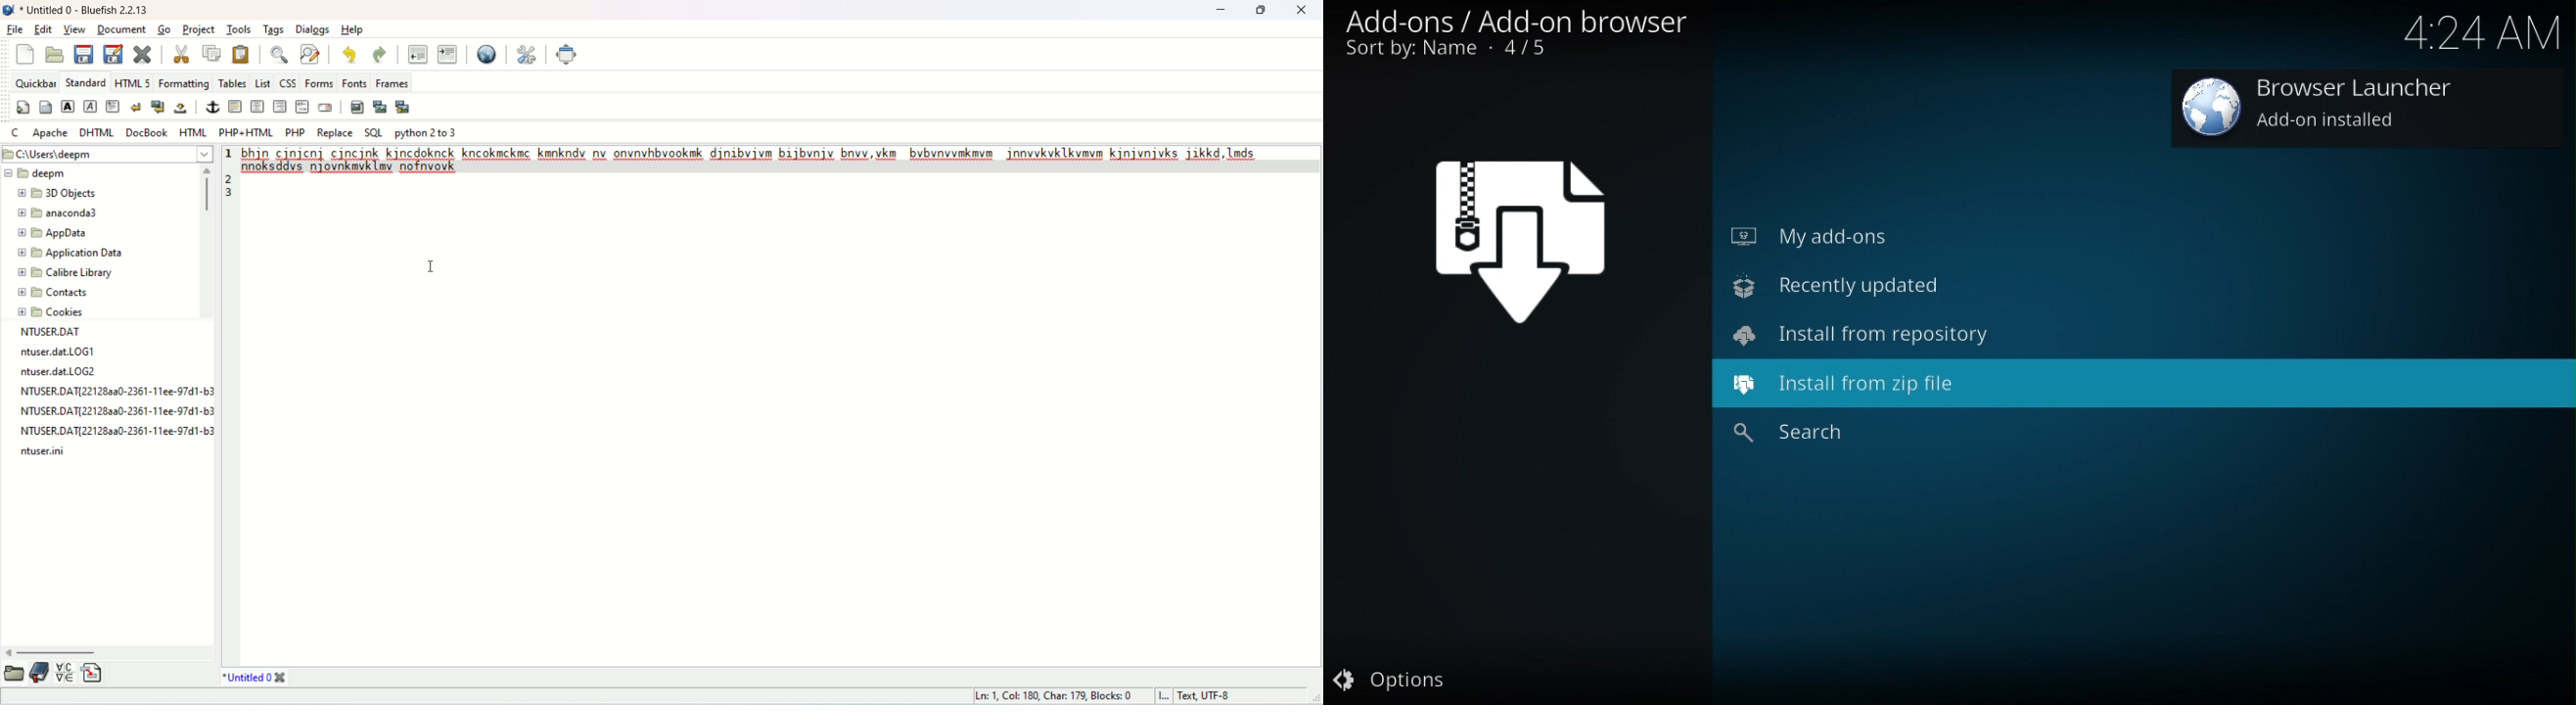 The height and width of the screenshot is (728, 2576). What do you see at coordinates (54, 232) in the screenshot?
I see `appdata` at bounding box center [54, 232].